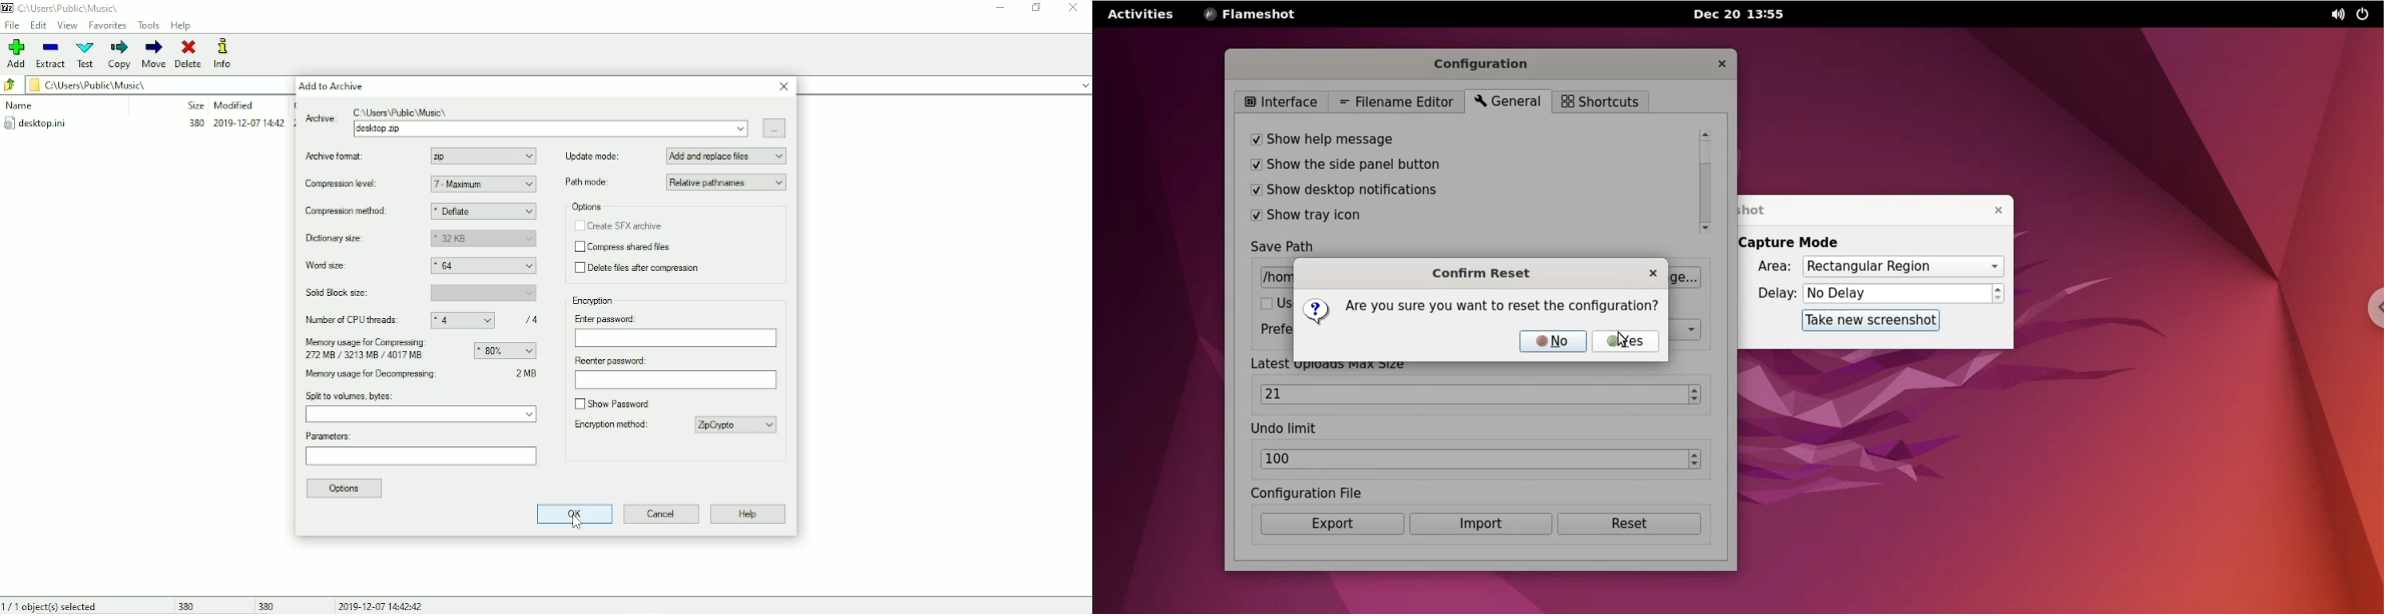 This screenshot has width=2408, height=616. I want to click on Add to Archive, so click(331, 86).